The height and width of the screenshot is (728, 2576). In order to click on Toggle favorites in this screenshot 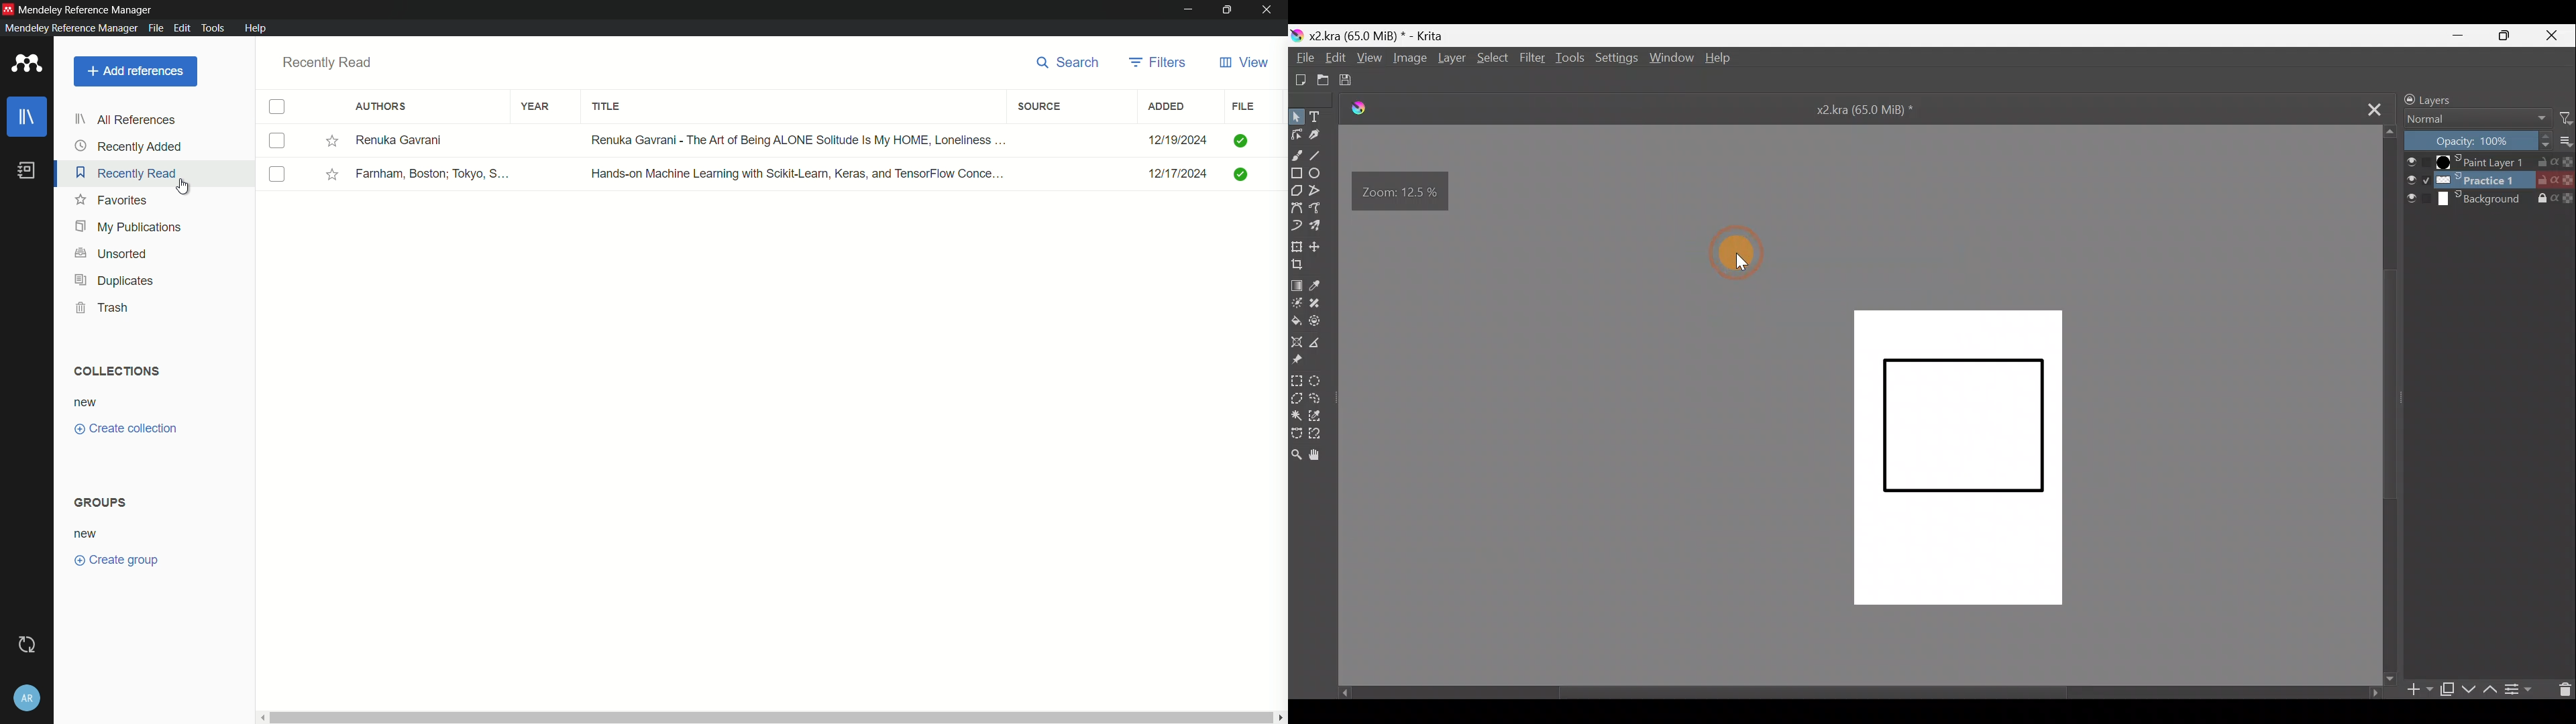, I will do `click(331, 139)`.